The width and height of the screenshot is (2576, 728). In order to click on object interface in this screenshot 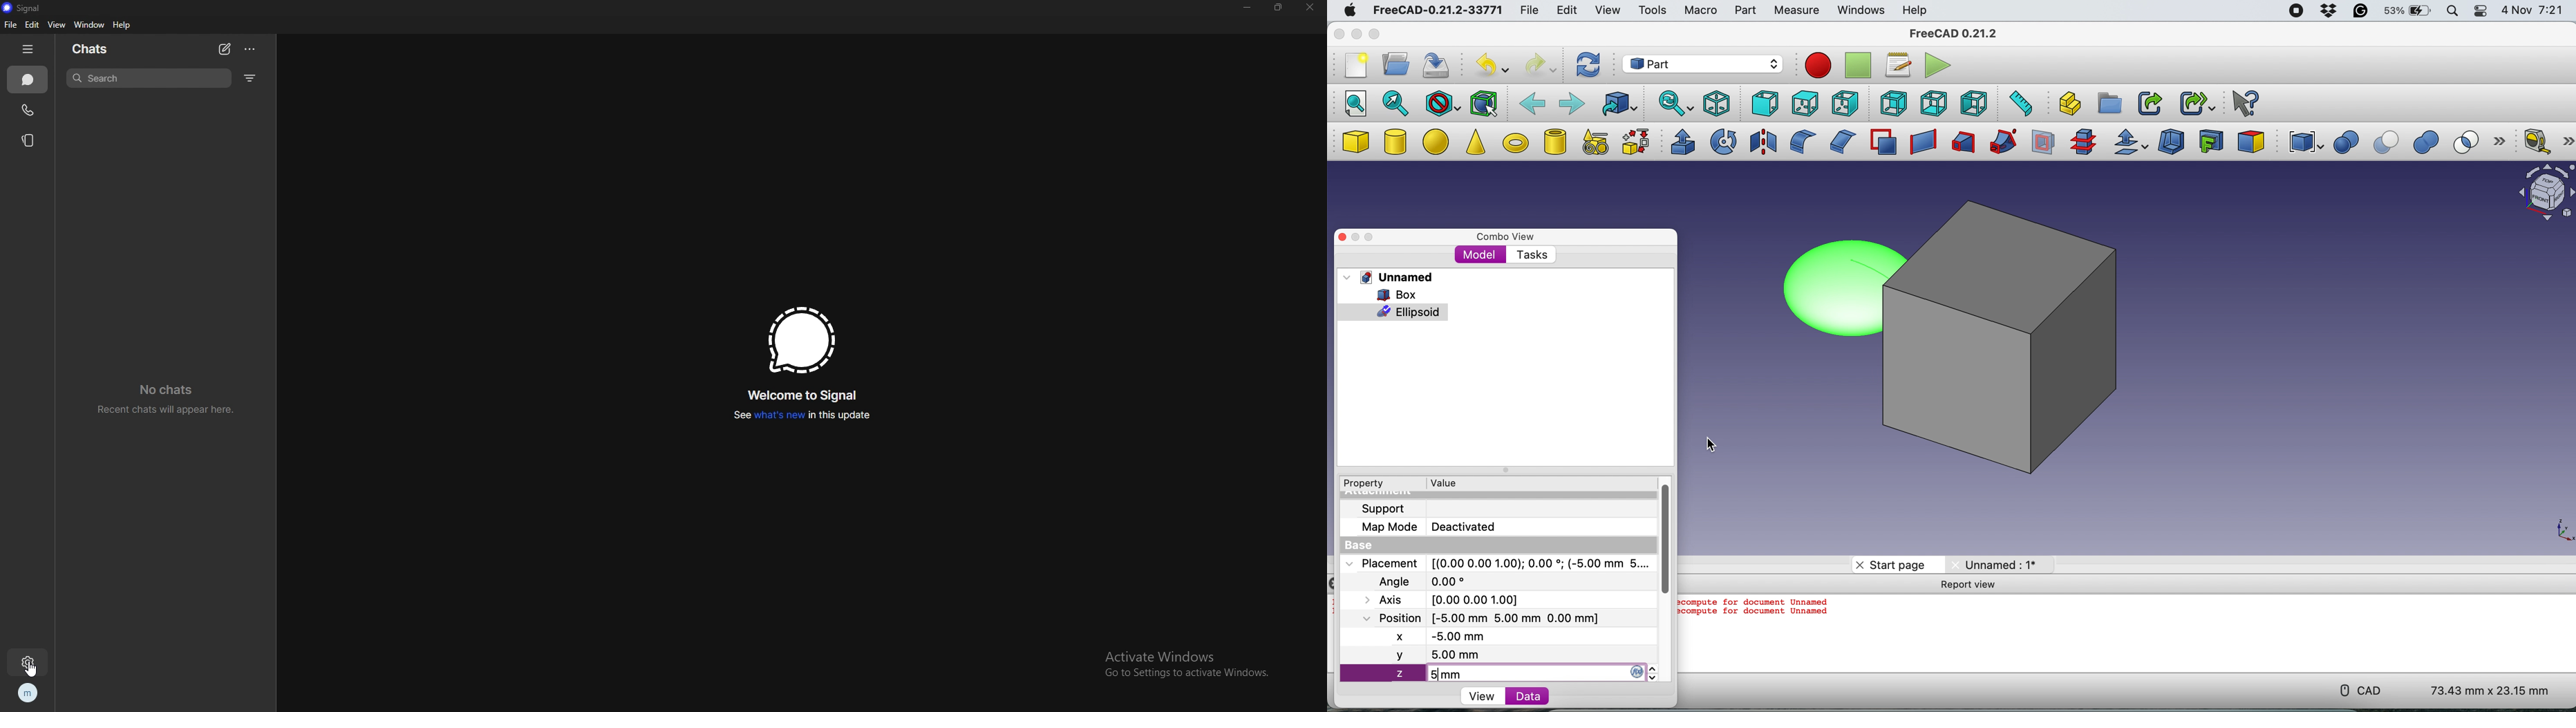, I will do `click(2546, 194)`.